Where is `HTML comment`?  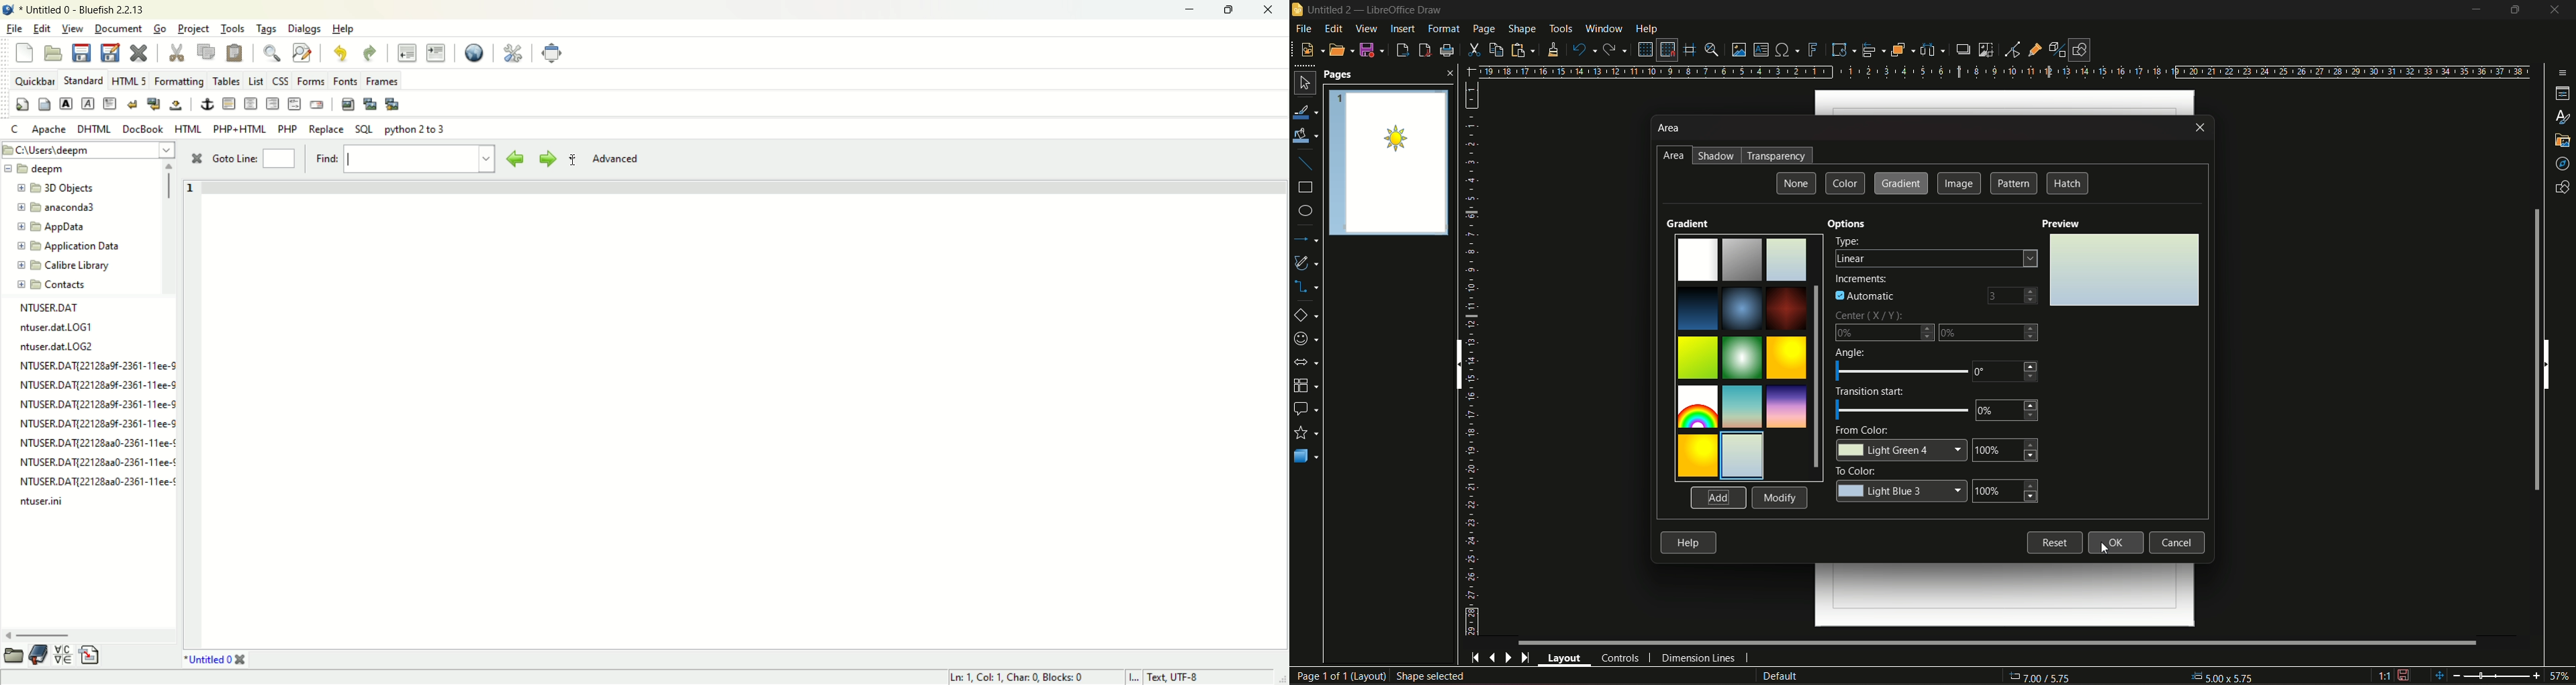
HTML comment is located at coordinates (294, 104).